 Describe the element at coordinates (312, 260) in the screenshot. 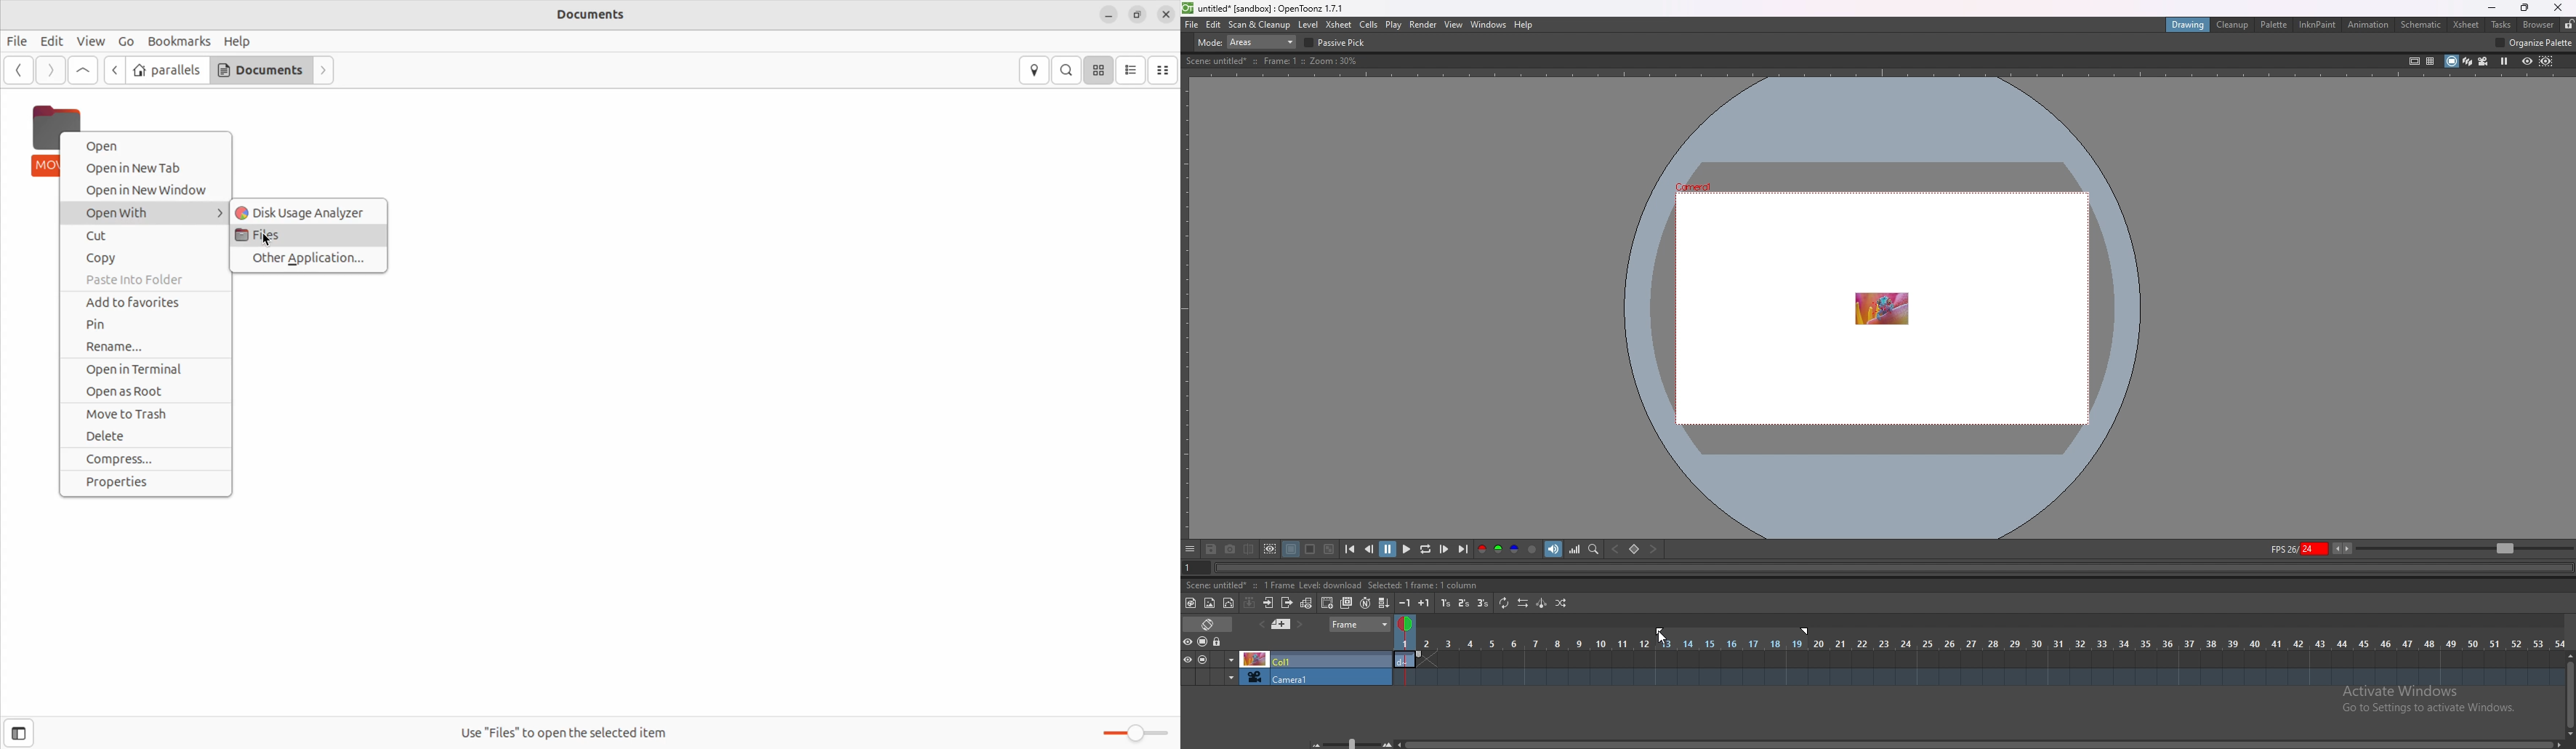

I see `Other Application` at that location.